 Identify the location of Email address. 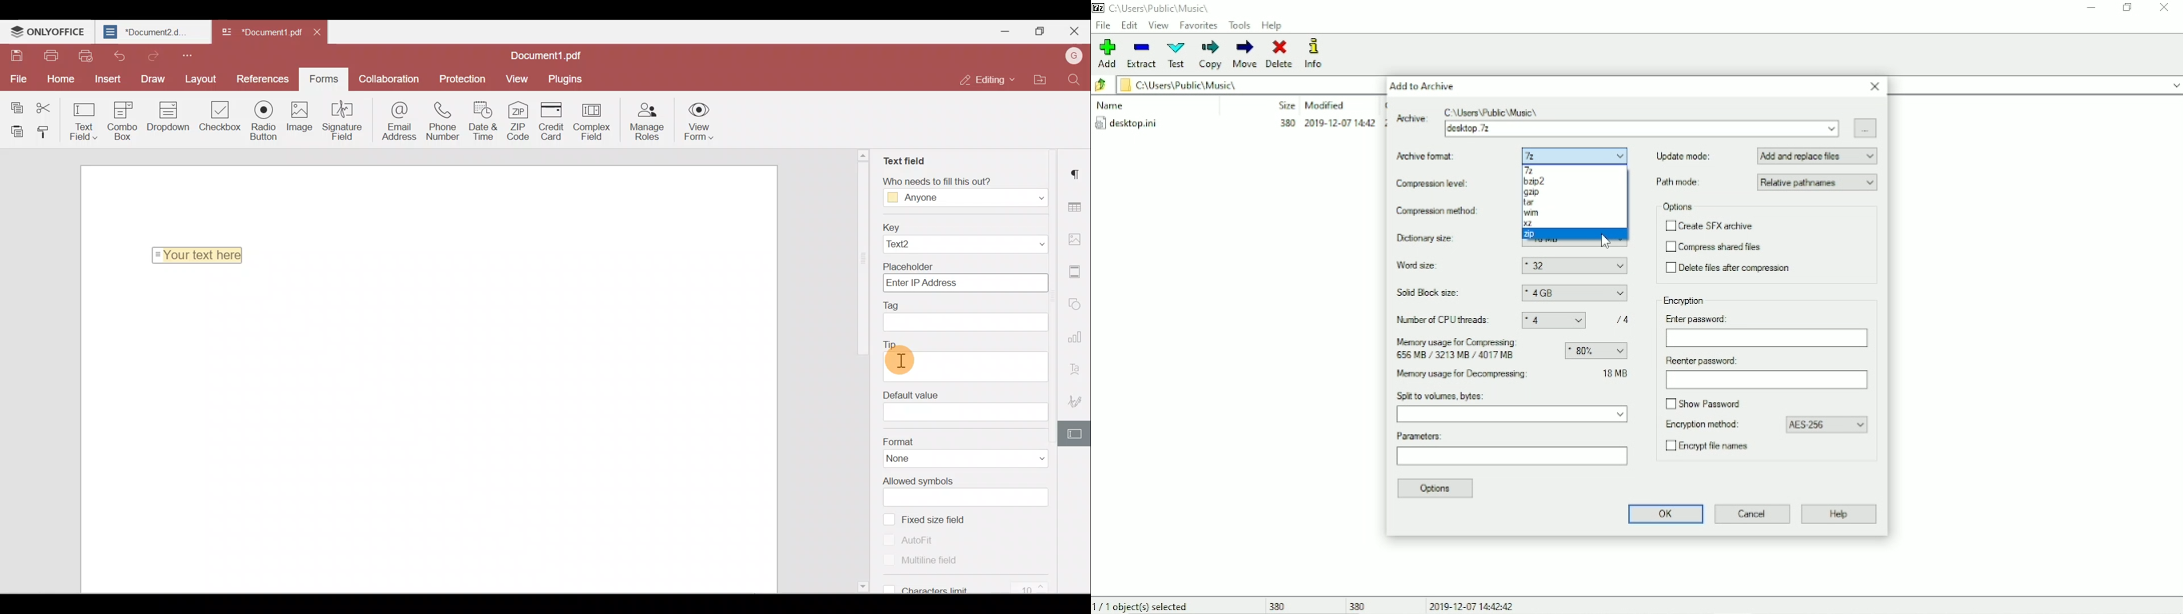
(395, 122).